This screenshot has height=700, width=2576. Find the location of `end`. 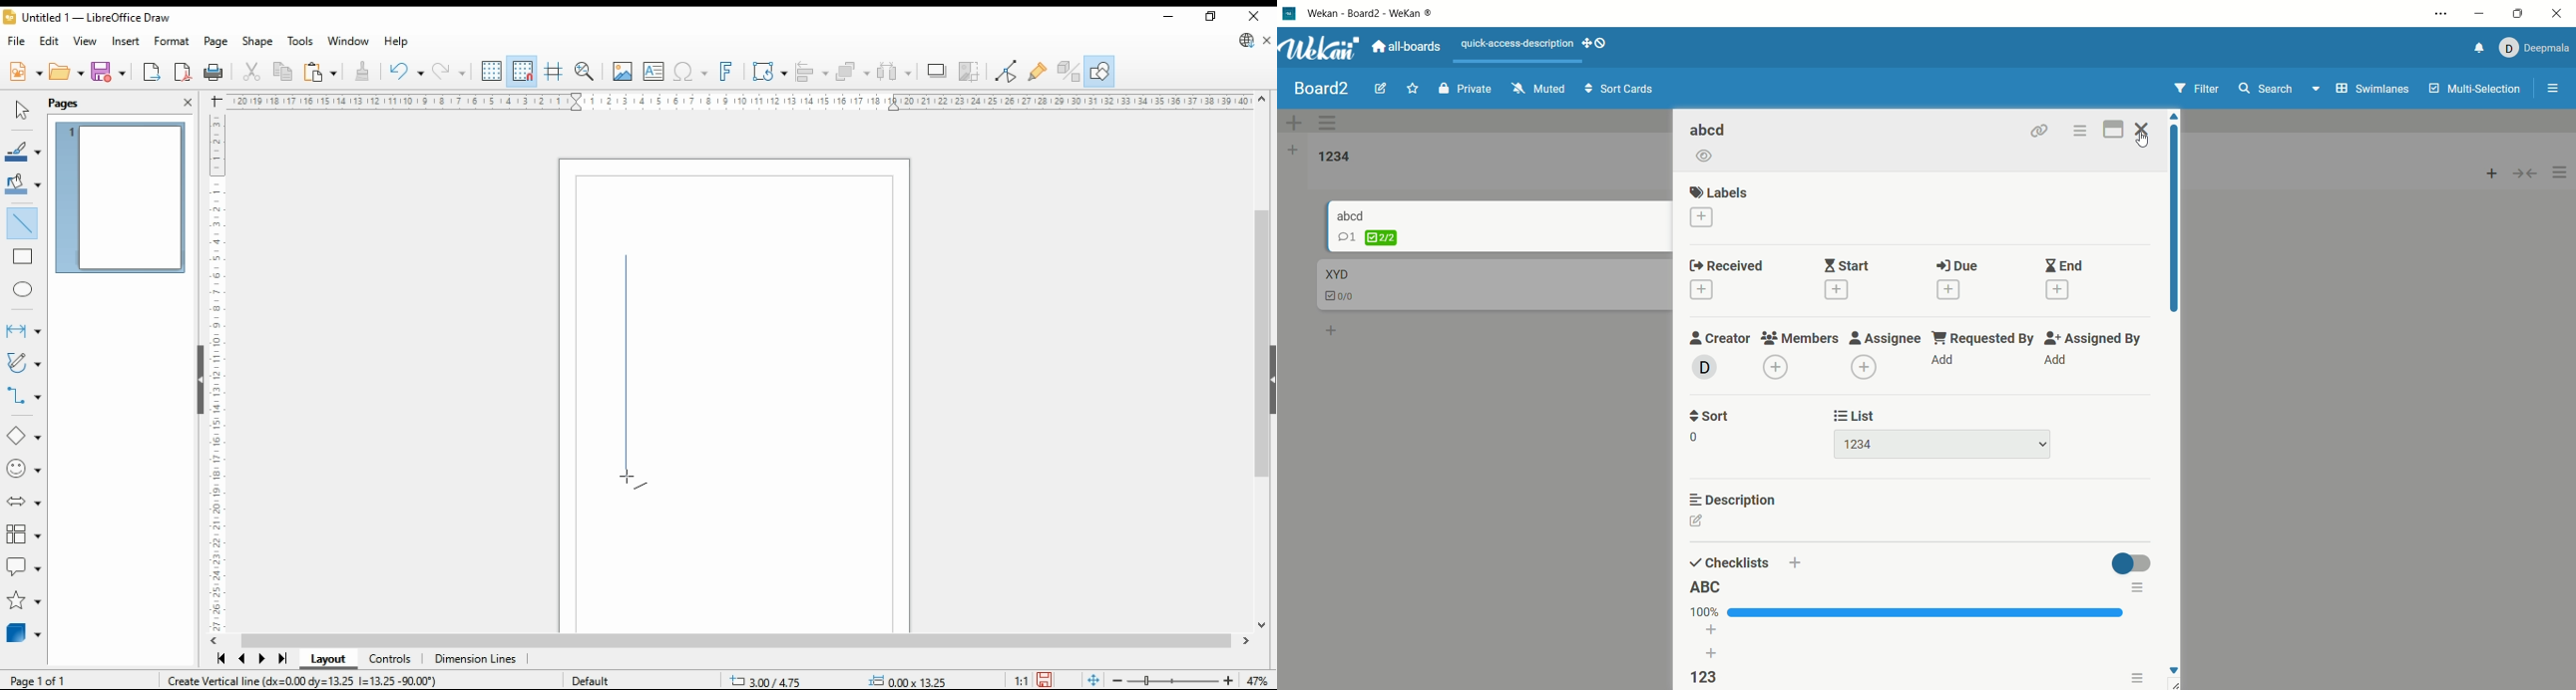

end is located at coordinates (2062, 272).